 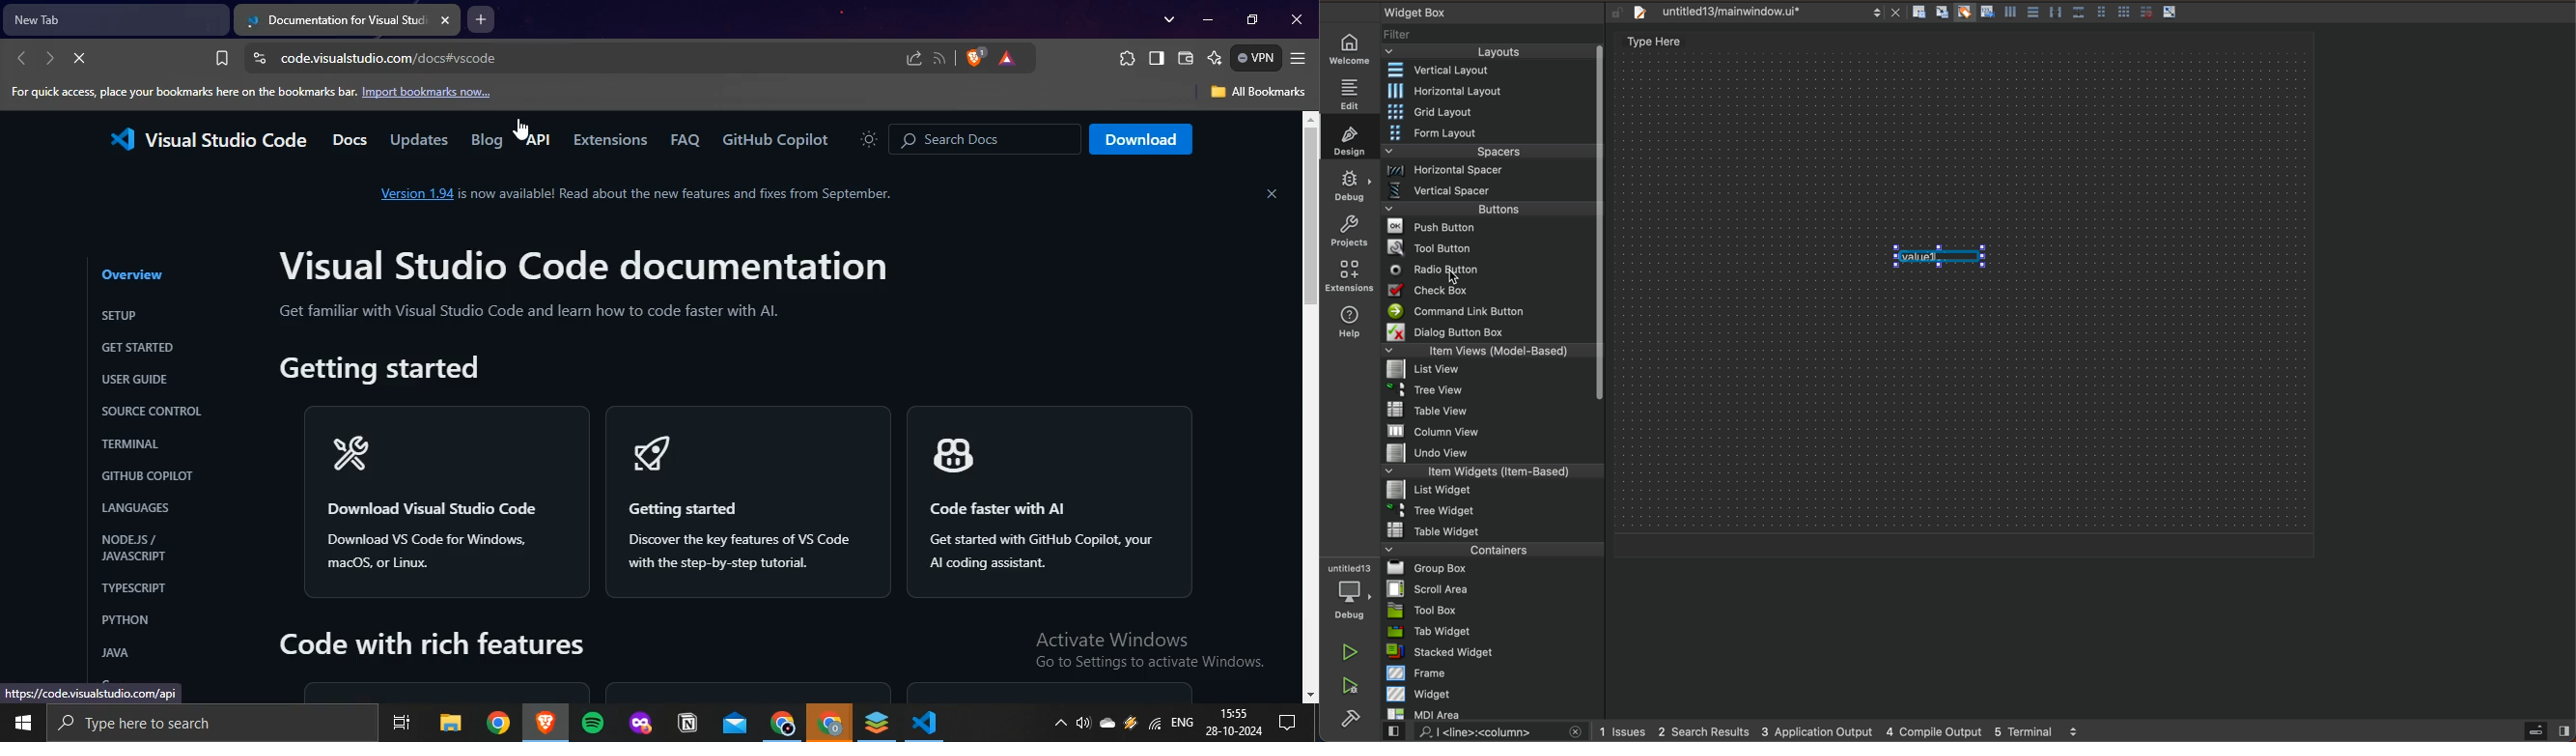 What do you see at coordinates (1346, 137) in the screenshot?
I see `design` at bounding box center [1346, 137].